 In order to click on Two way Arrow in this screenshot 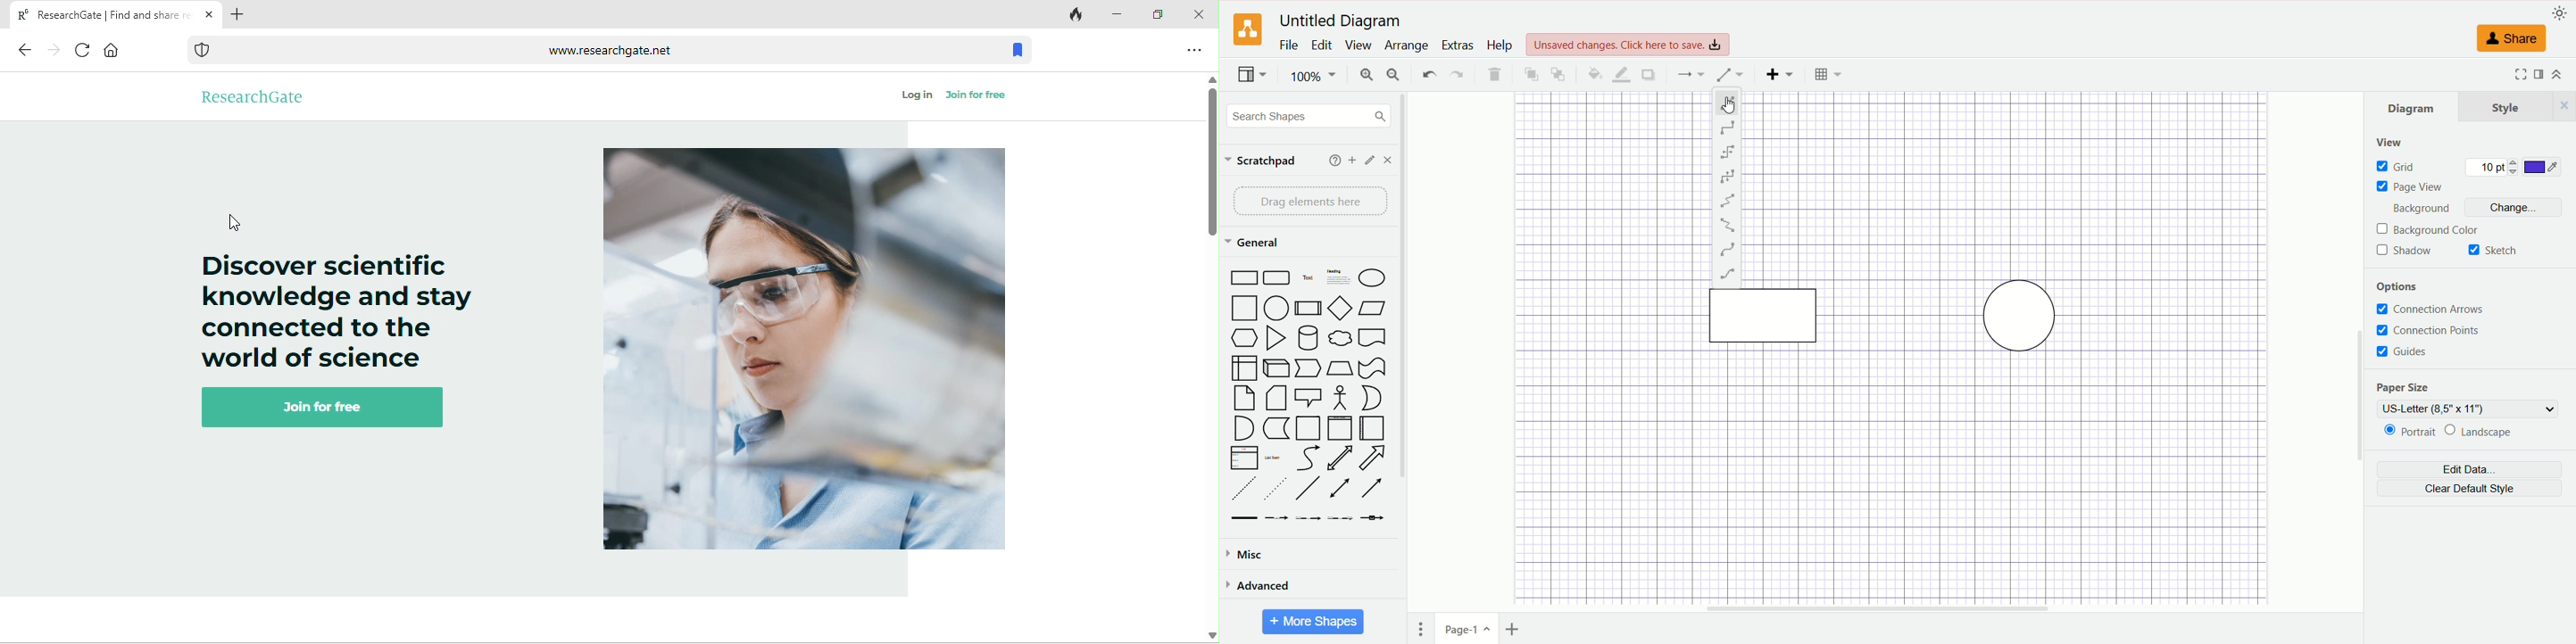, I will do `click(1342, 458)`.